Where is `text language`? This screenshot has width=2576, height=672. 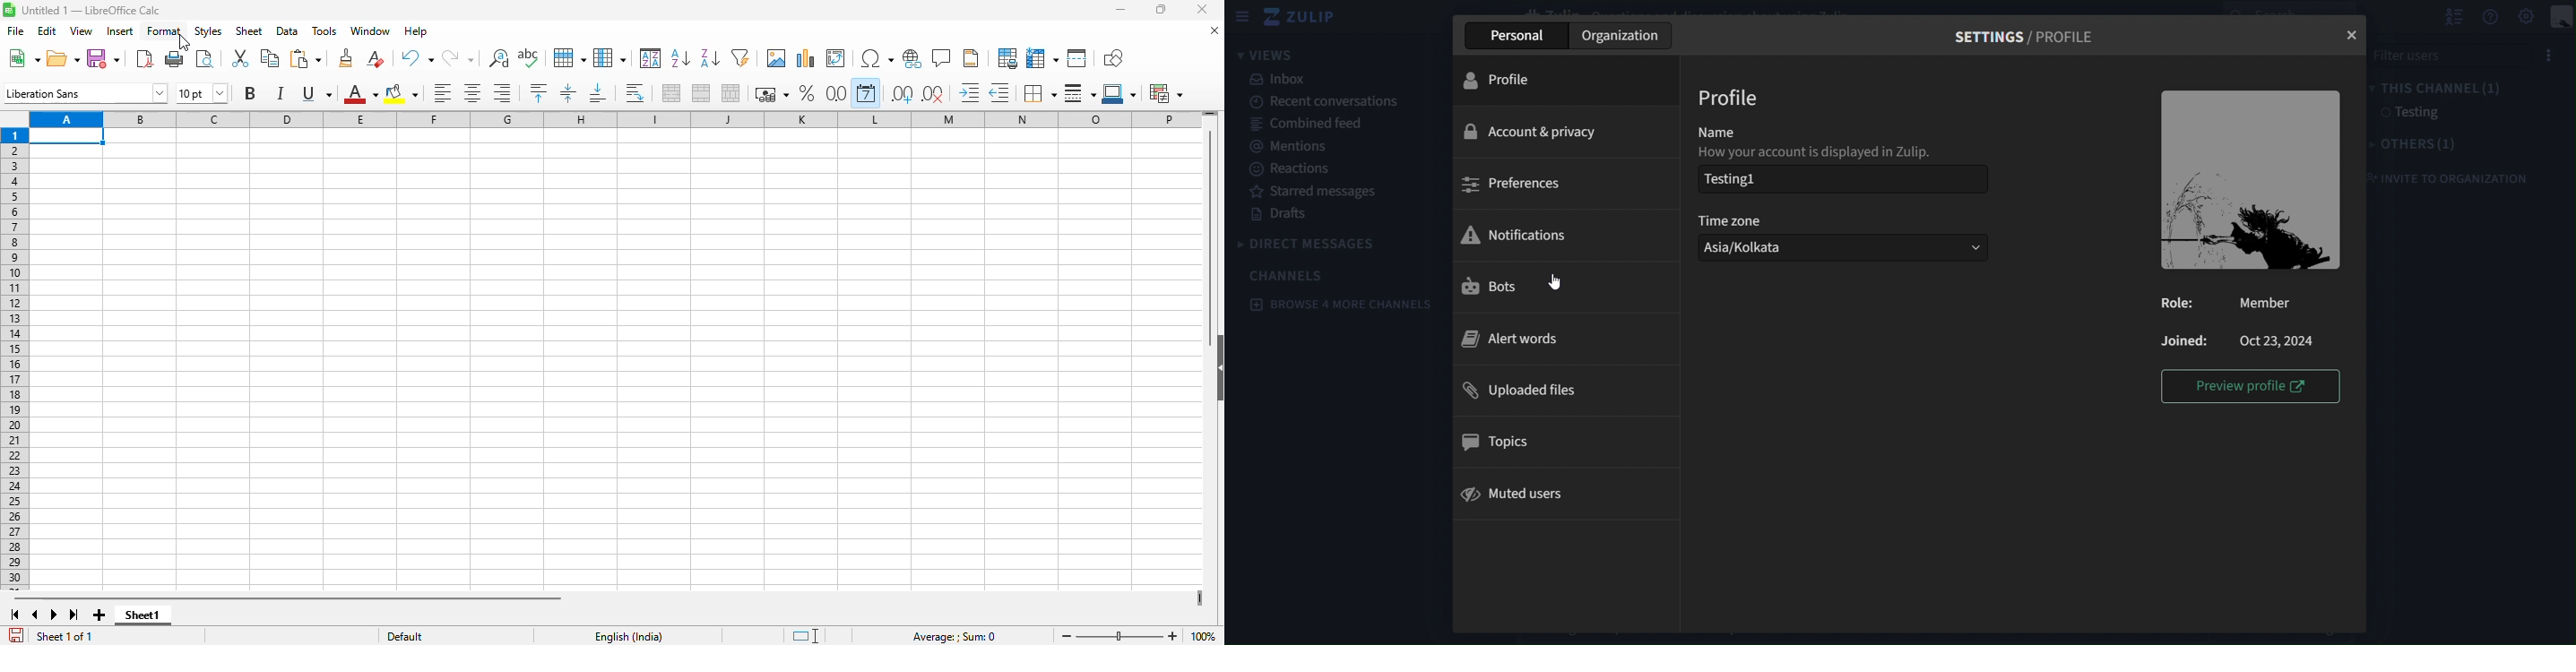 text language is located at coordinates (629, 637).